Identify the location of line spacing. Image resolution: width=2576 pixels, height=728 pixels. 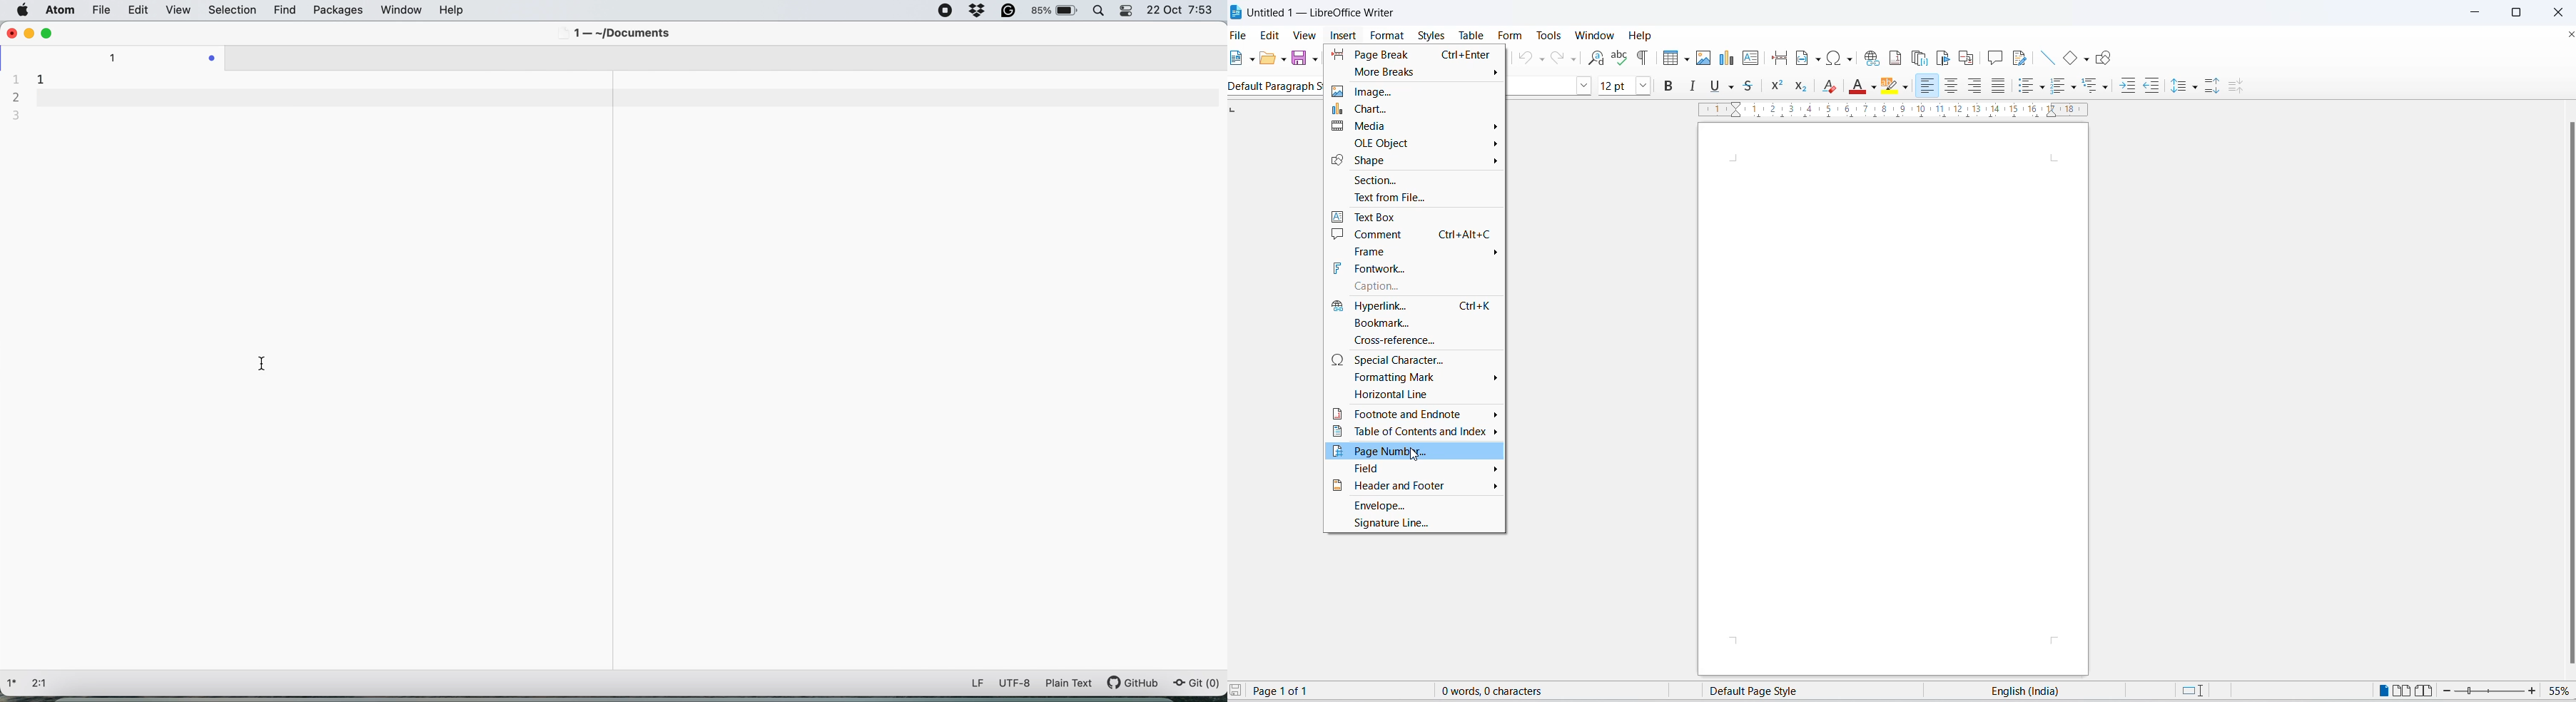
(2180, 86).